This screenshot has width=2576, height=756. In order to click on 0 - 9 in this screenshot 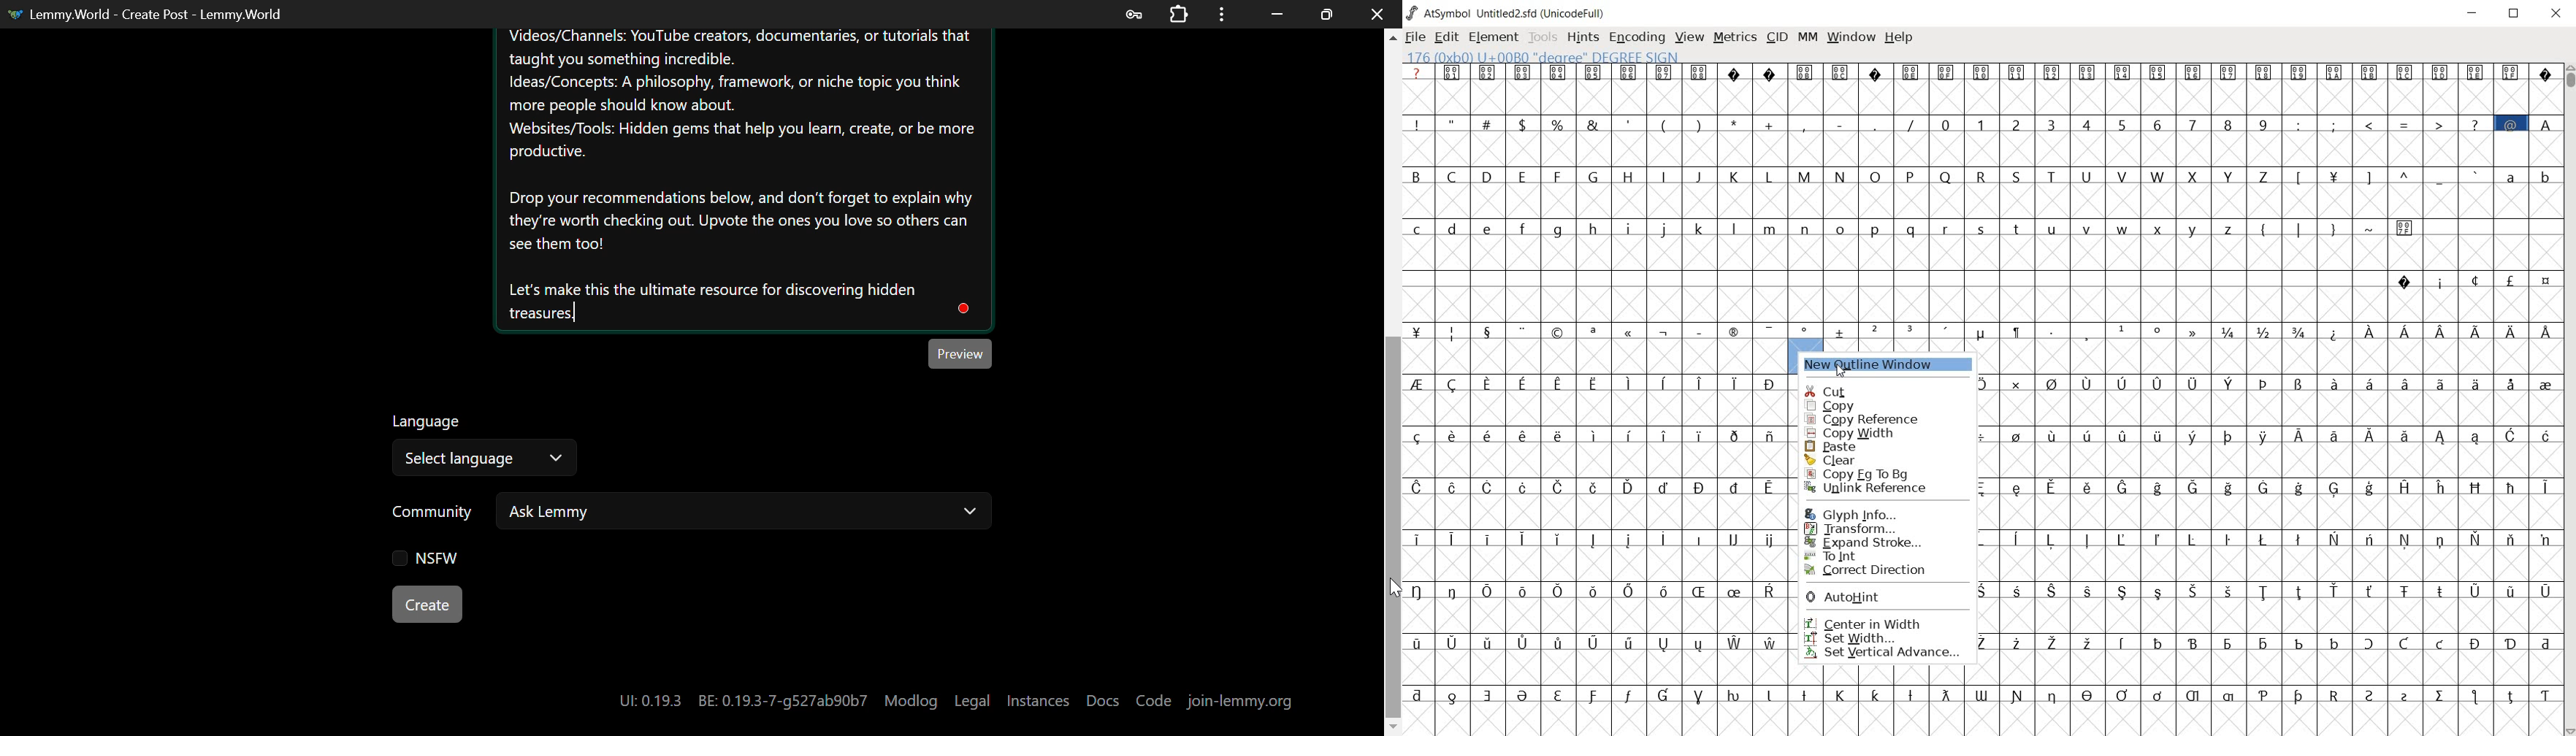, I will do `click(2102, 123)`.